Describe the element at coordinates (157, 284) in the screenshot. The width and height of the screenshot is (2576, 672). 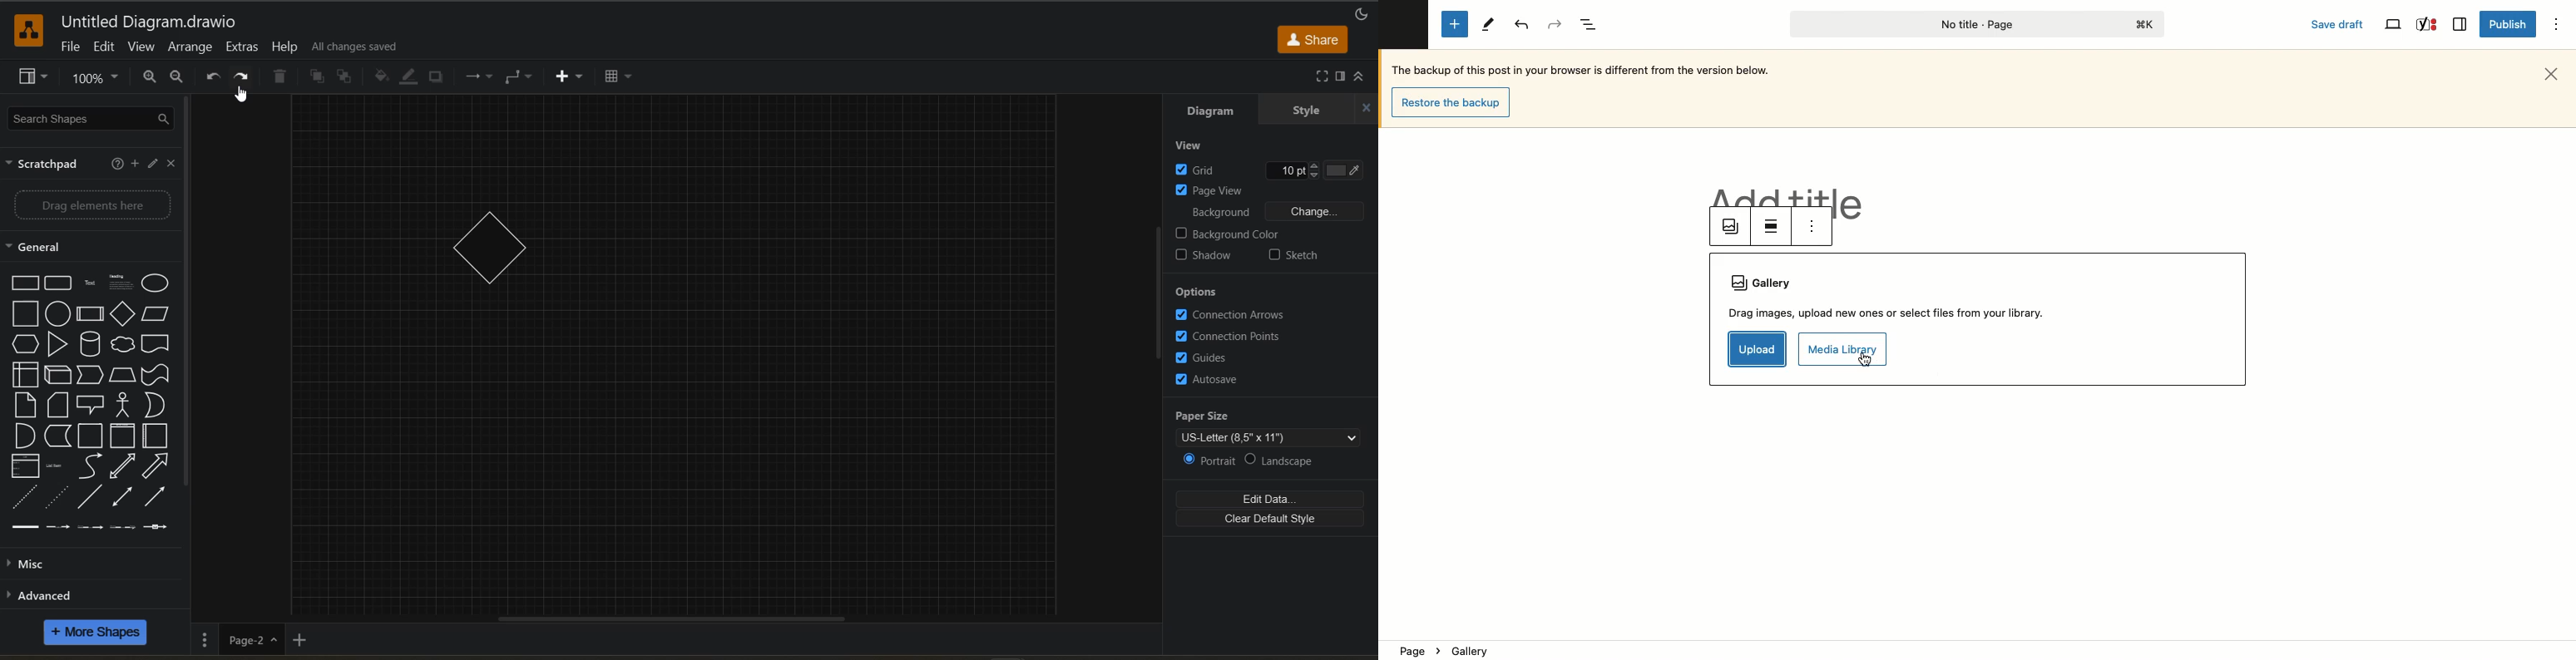
I see `ellipse` at that location.